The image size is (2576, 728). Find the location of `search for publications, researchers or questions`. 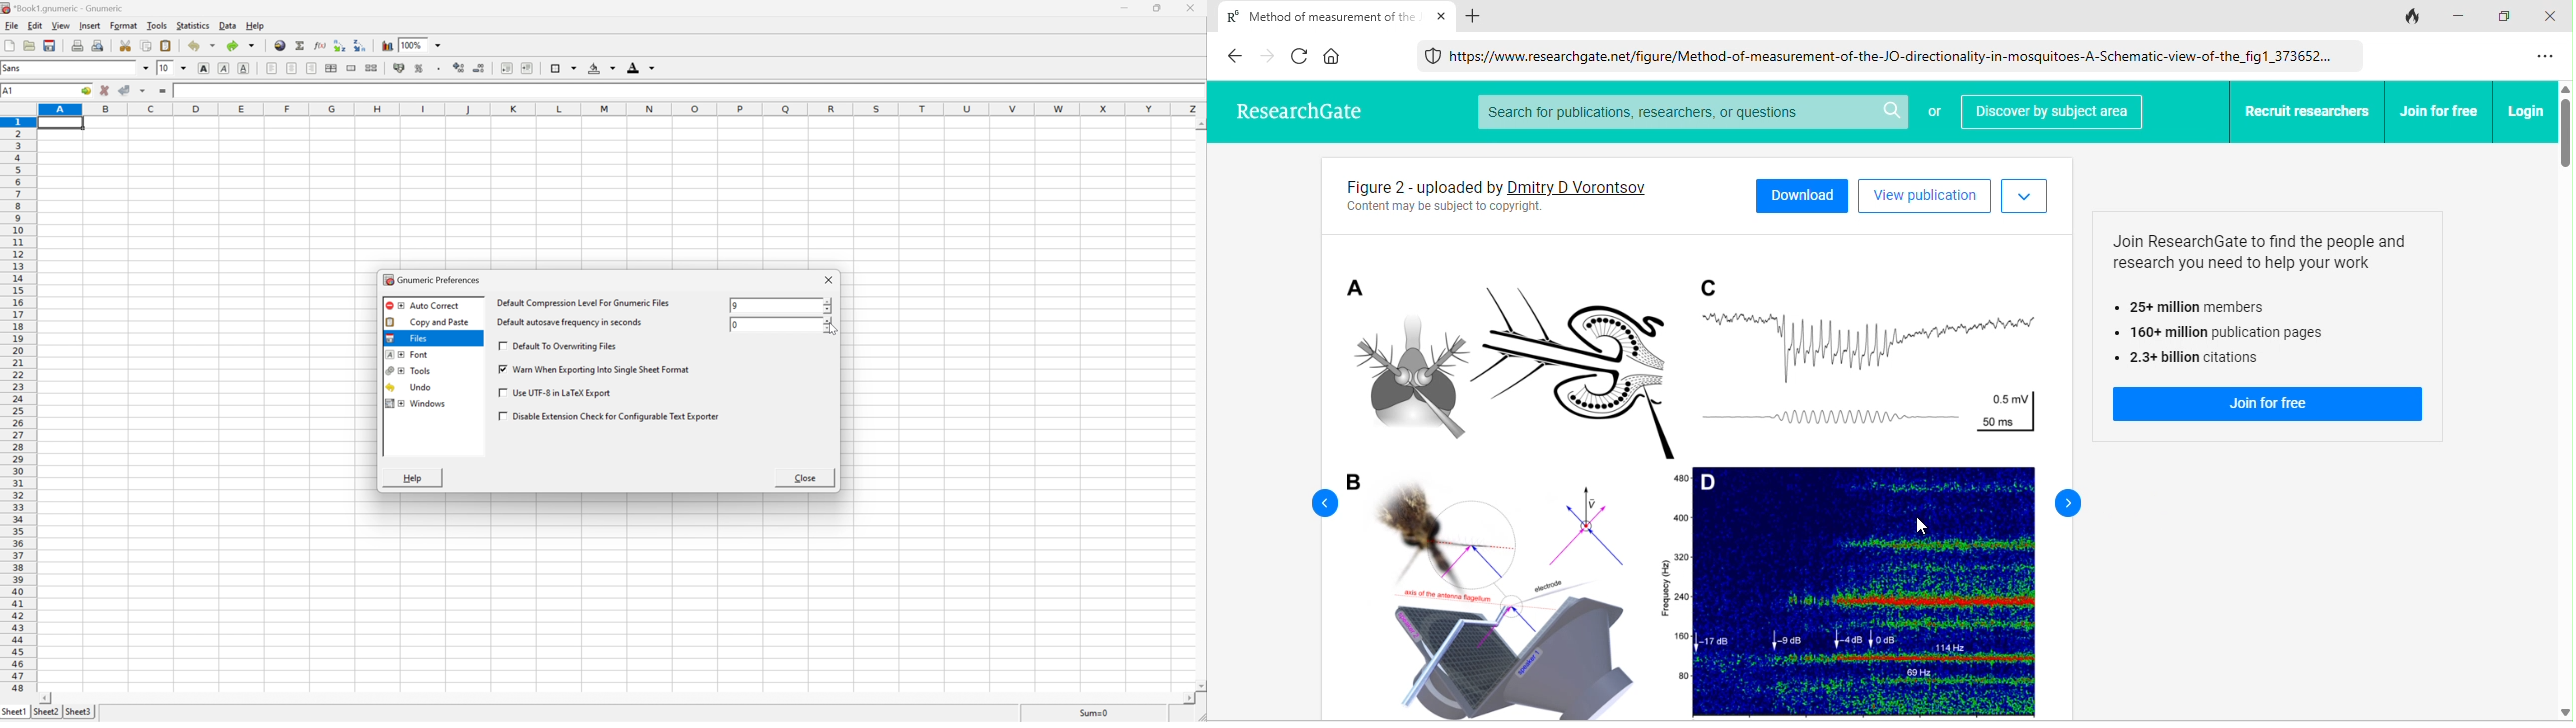

search for publications, researchers or questions is located at coordinates (1691, 112).